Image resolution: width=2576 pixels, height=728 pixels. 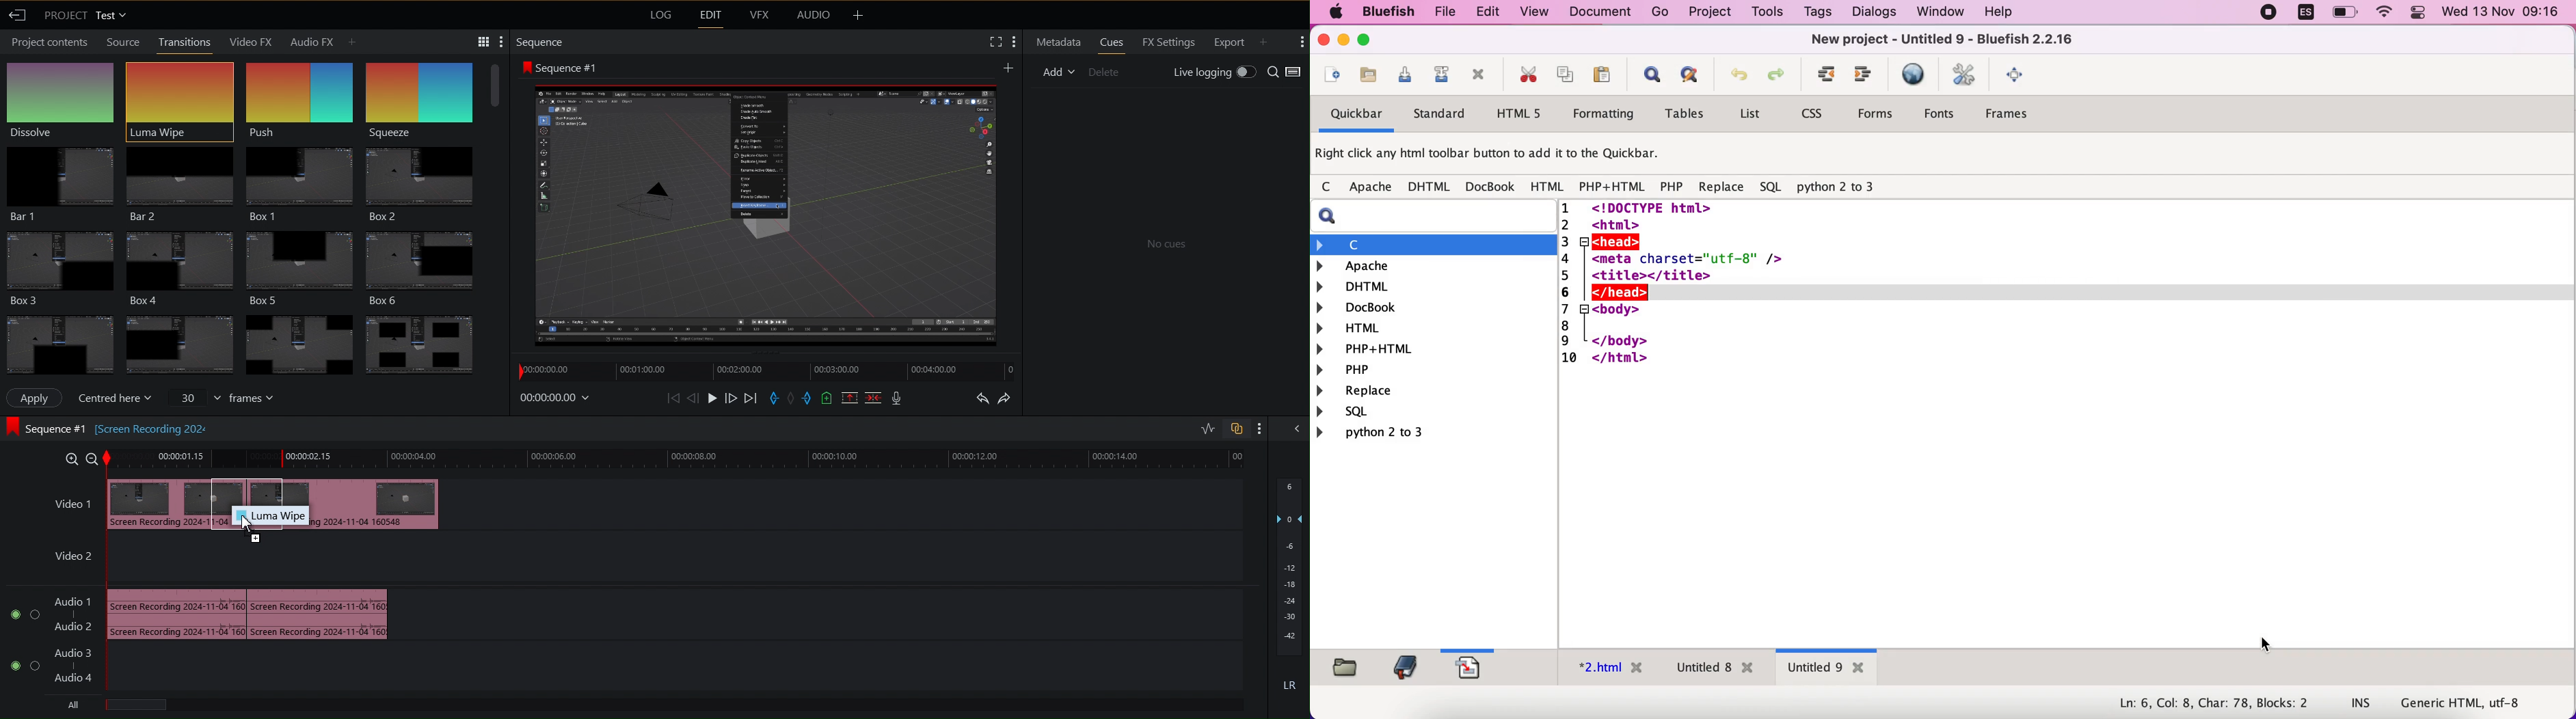 I want to click on Live Logging, so click(x=1214, y=71).